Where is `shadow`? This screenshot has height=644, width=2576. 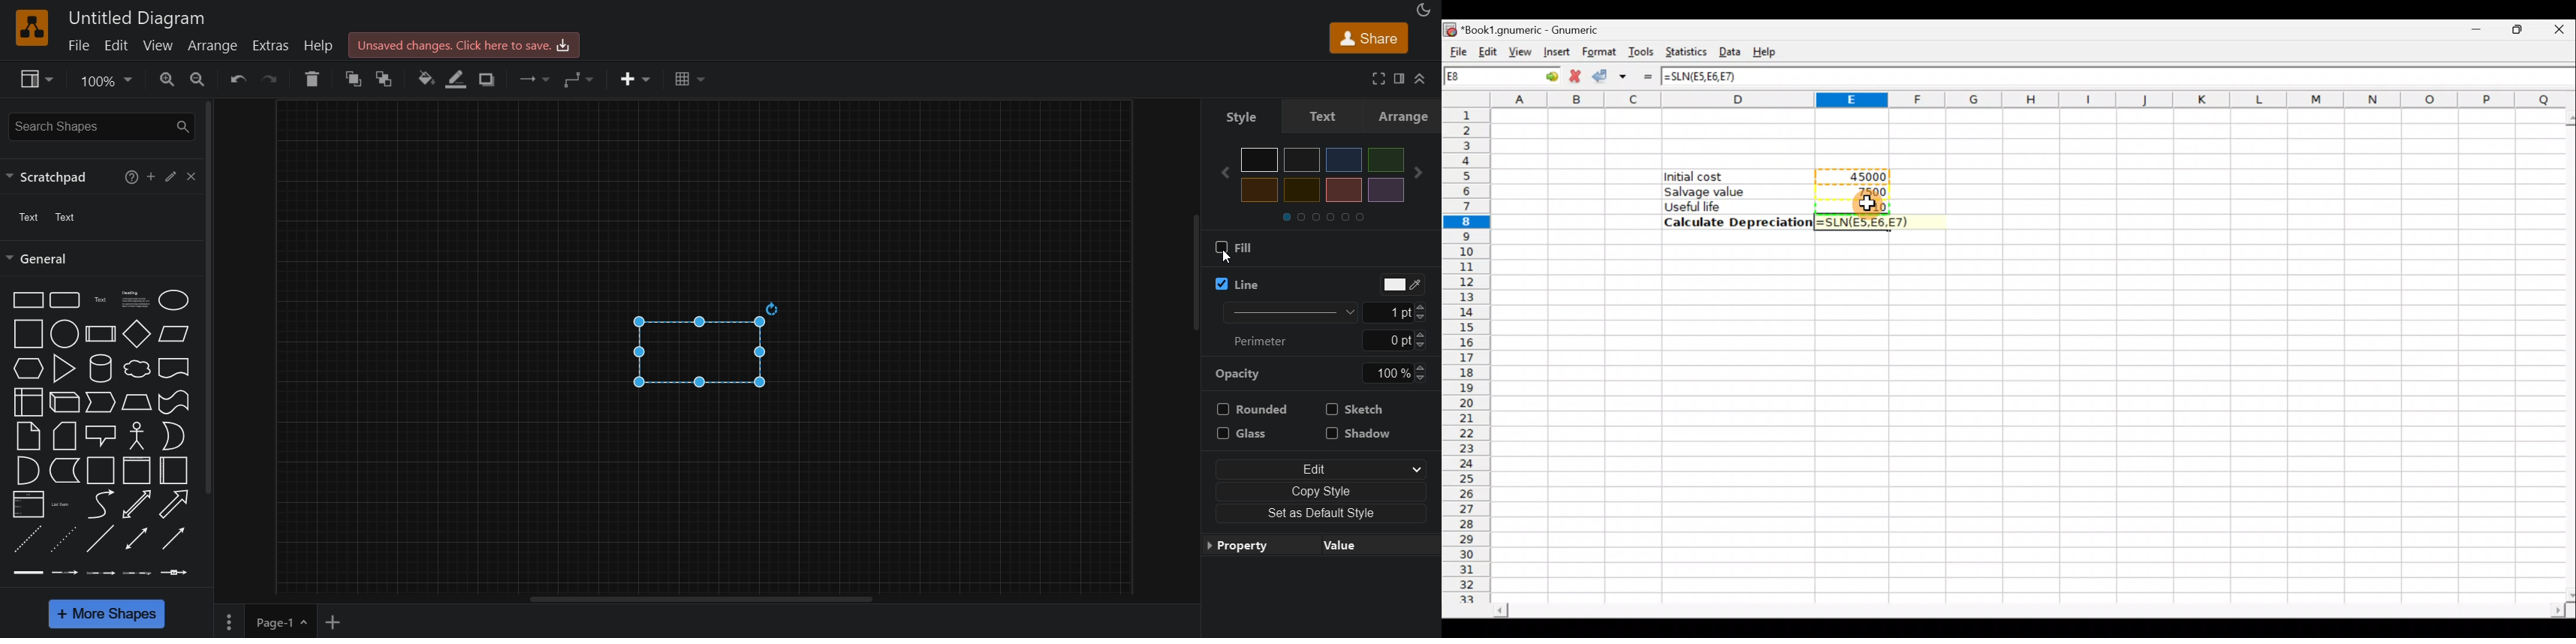
shadow is located at coordinates (1364, 433).